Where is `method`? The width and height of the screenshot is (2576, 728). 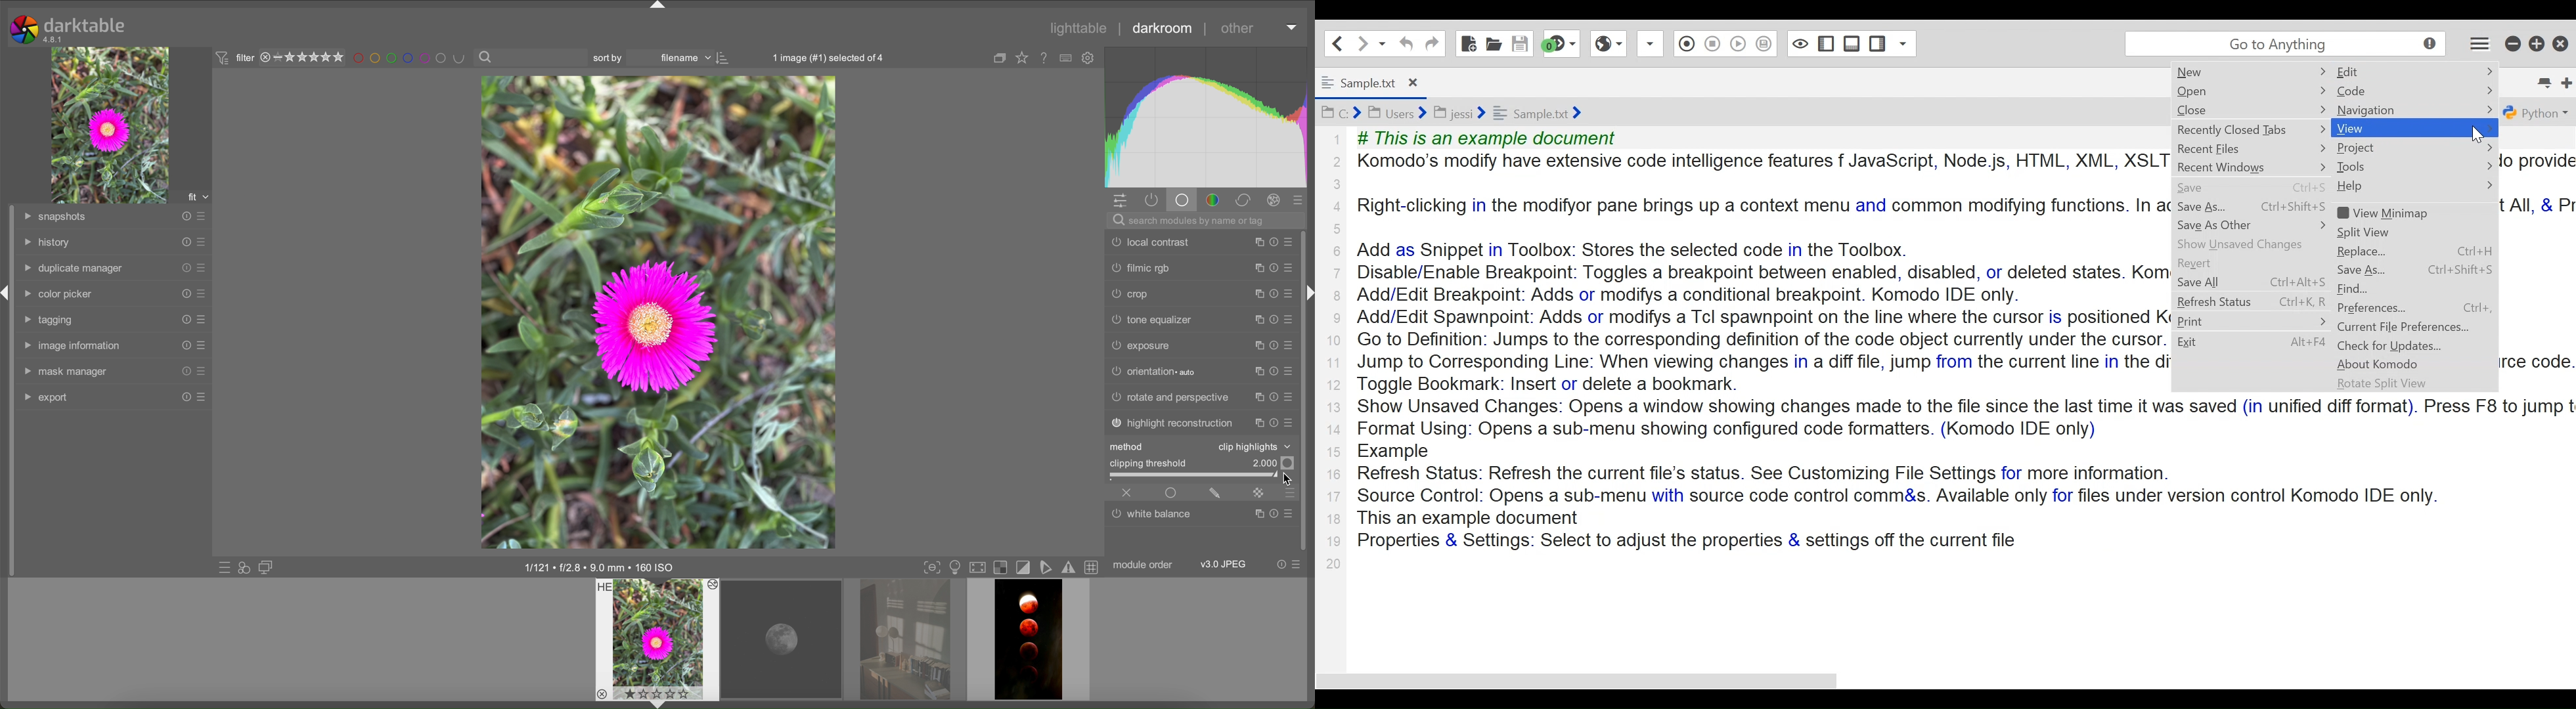
method is located at coordinates (1130, 447).